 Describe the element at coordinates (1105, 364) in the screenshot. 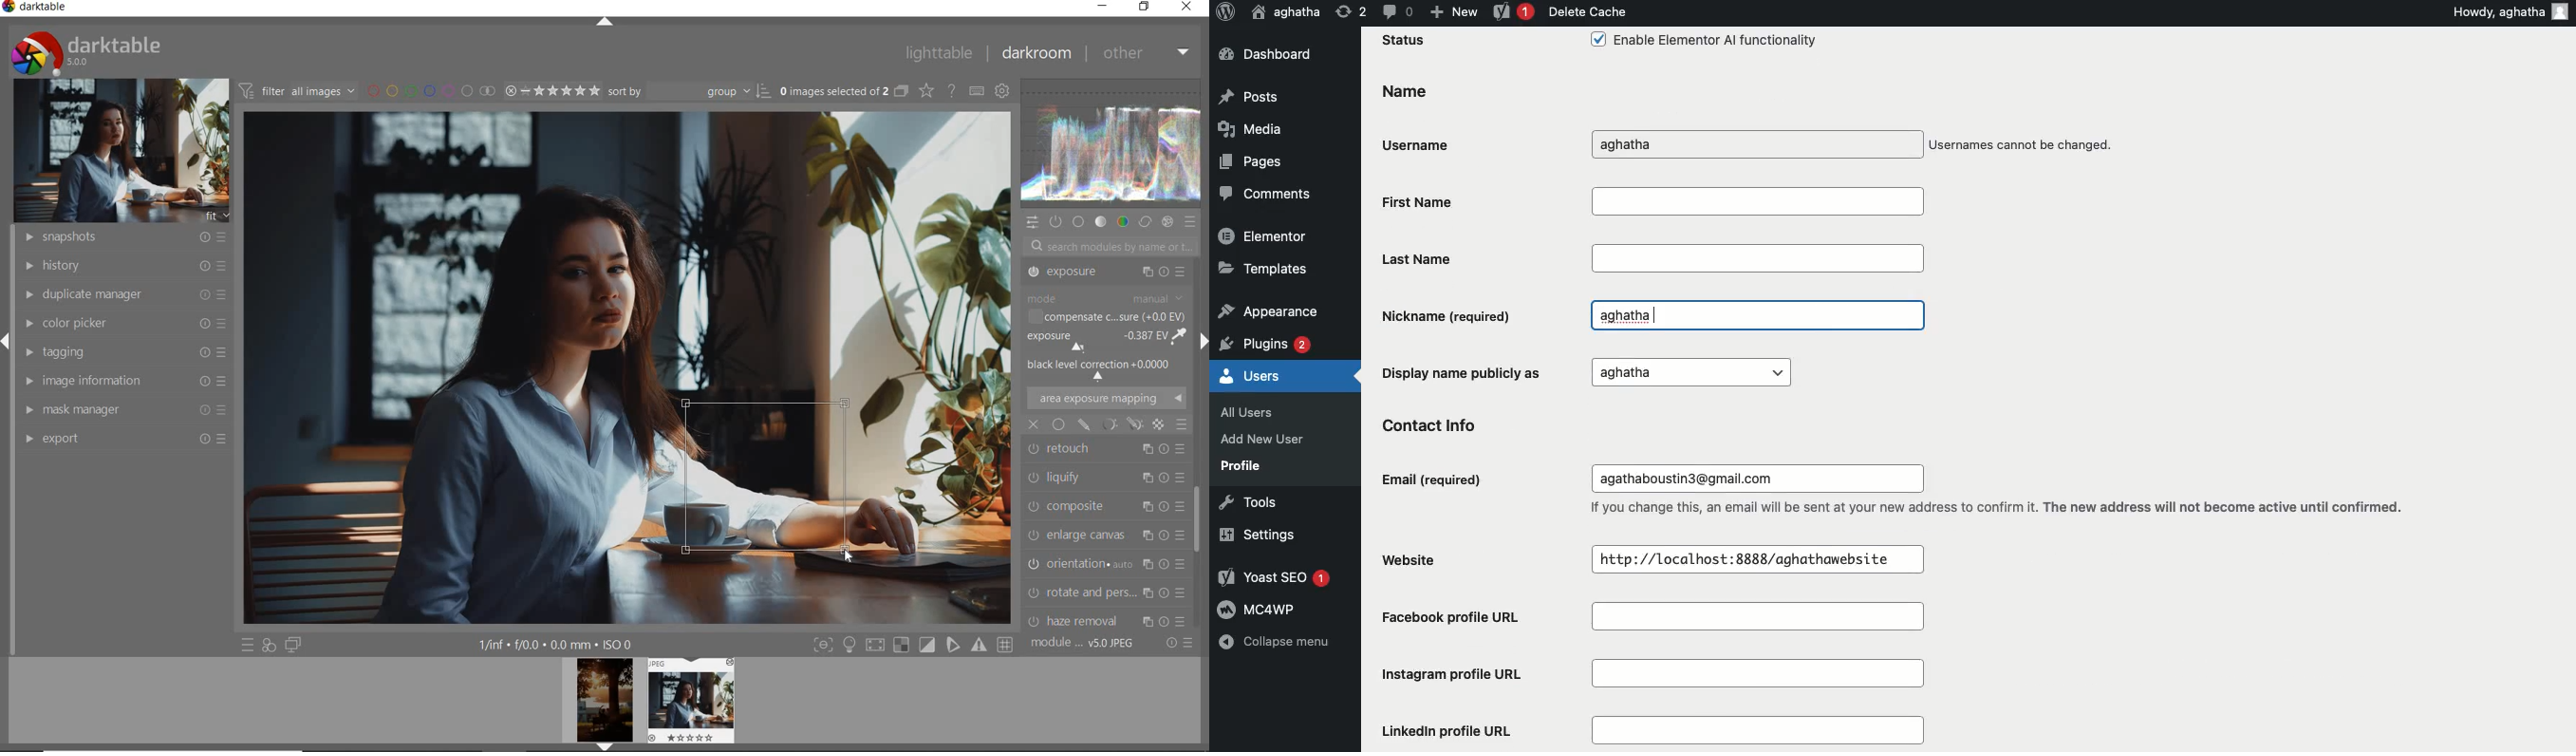

I see `RETOUCH` at that location.